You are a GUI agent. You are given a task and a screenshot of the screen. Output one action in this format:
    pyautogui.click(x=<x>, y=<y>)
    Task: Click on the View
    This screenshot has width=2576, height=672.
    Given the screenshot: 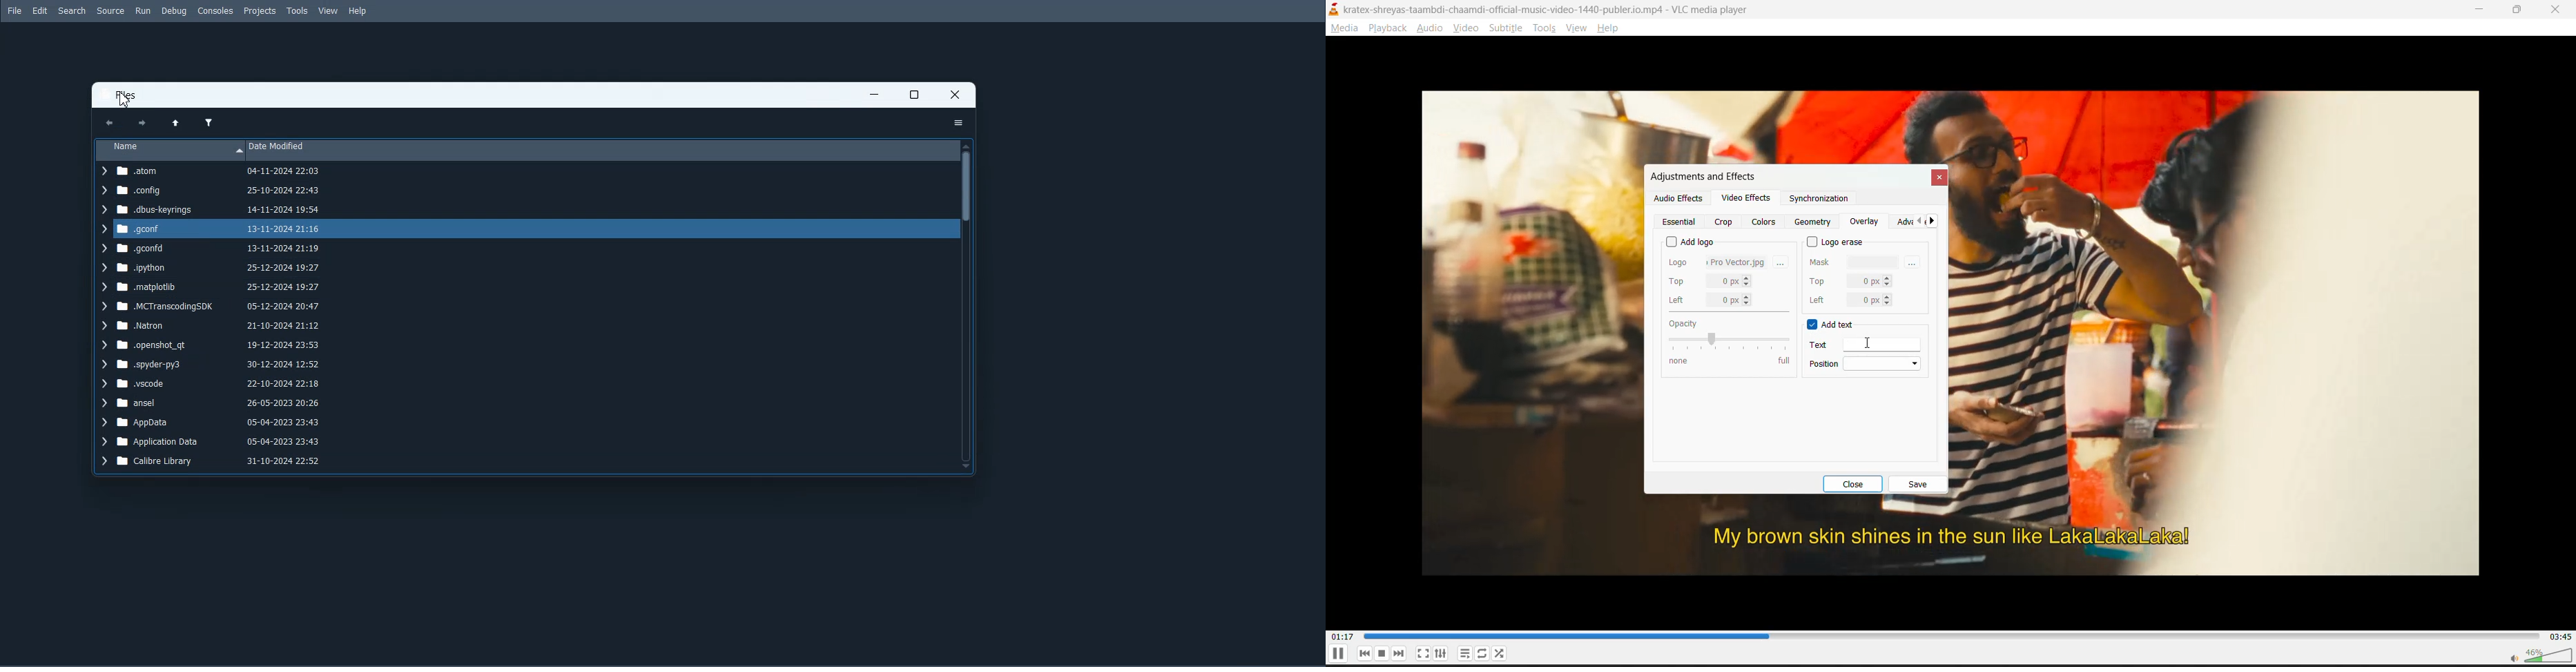 What is the action you would take?
    pyautogui.click(x=328, y=11)
    